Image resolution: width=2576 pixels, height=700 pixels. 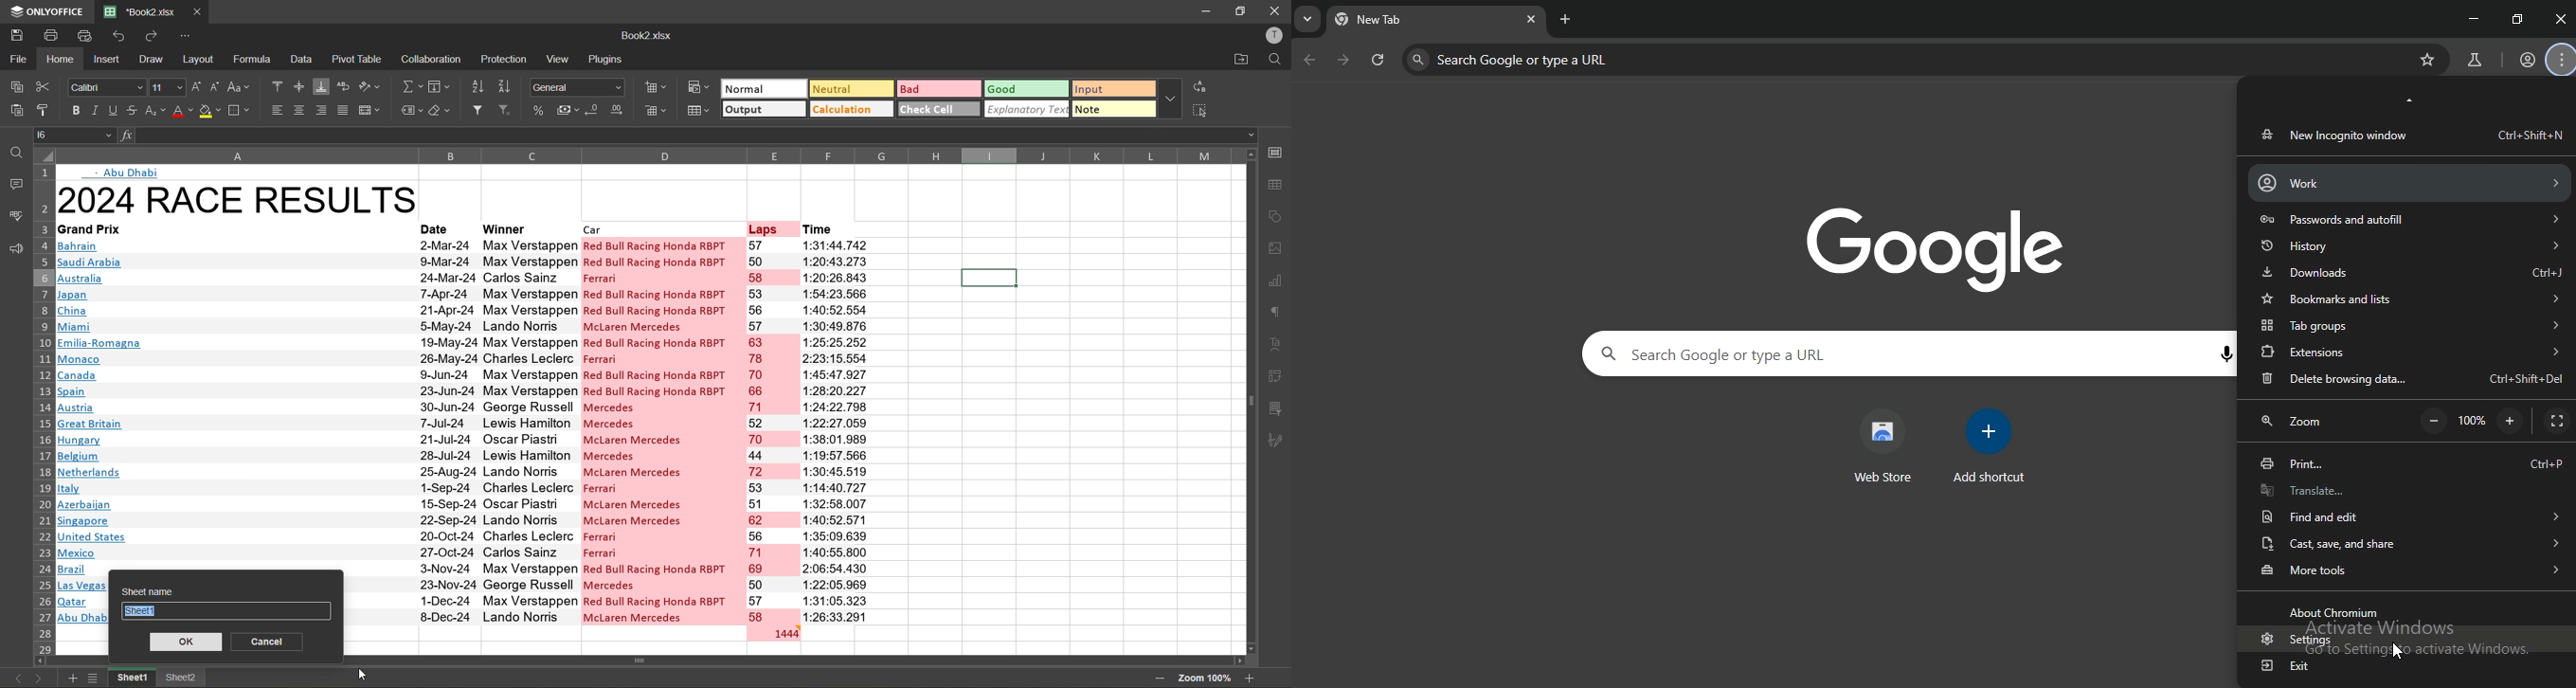 I want to click on undo, so click(x=122, y=36).